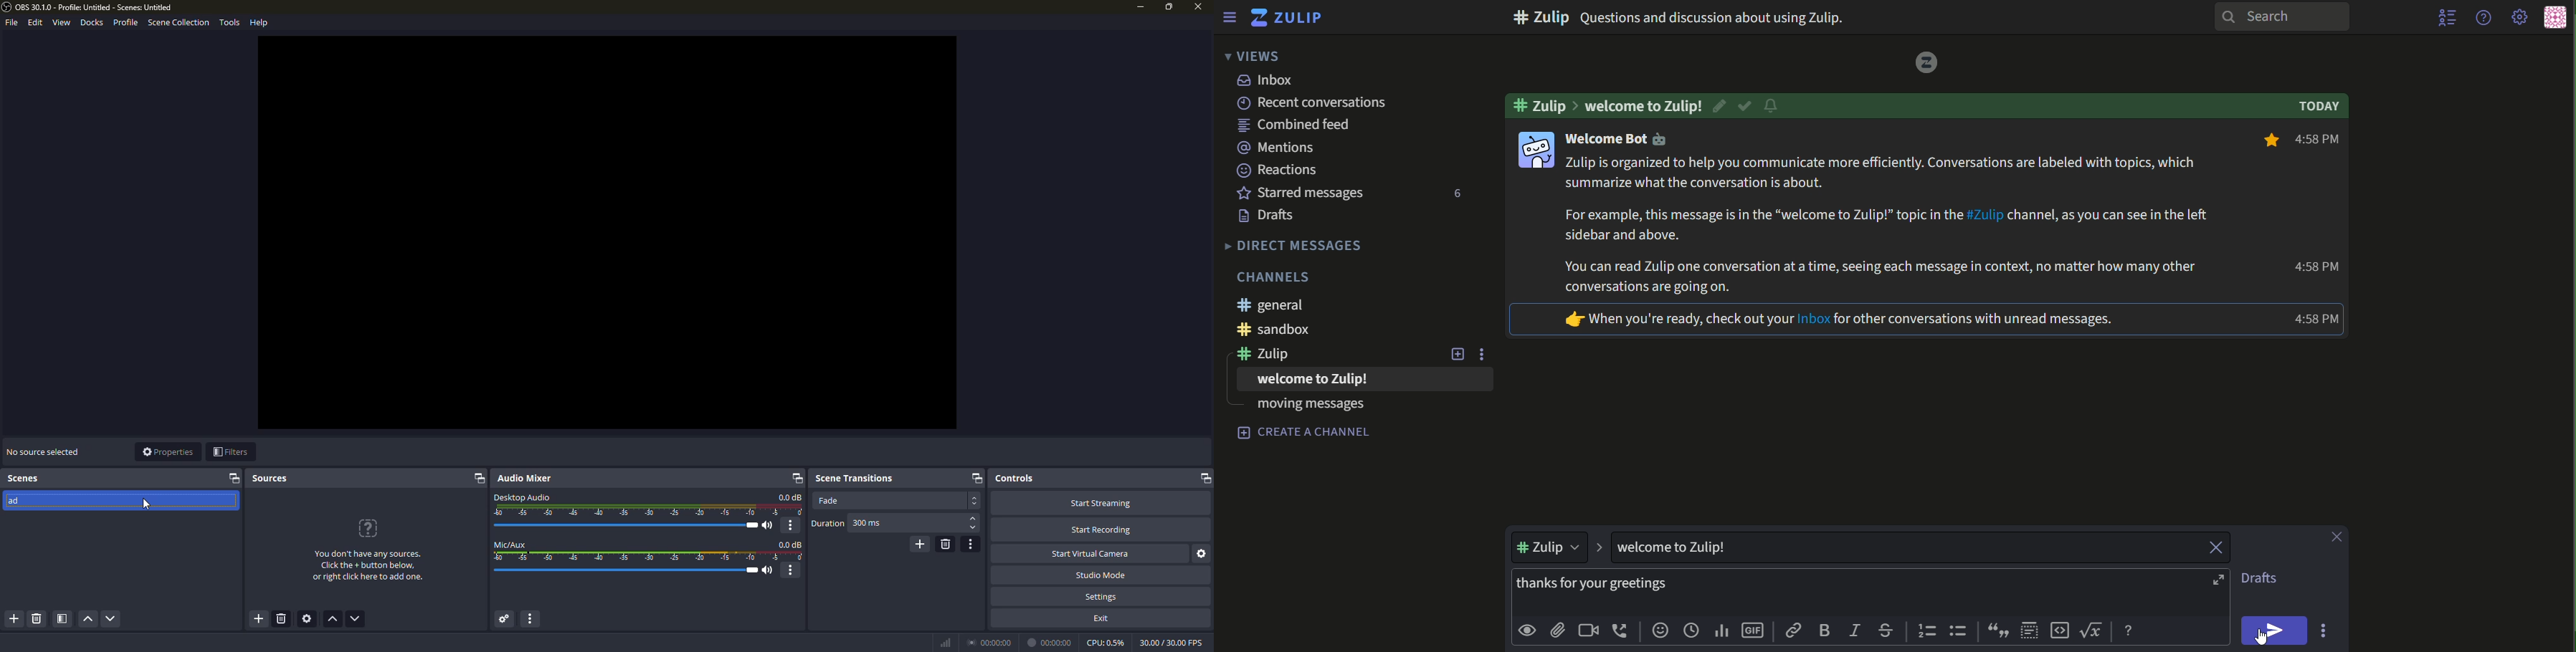 Image resolution: width=2576 pixels, height=672 pixels. I want to click on text, so click(1268, 81).